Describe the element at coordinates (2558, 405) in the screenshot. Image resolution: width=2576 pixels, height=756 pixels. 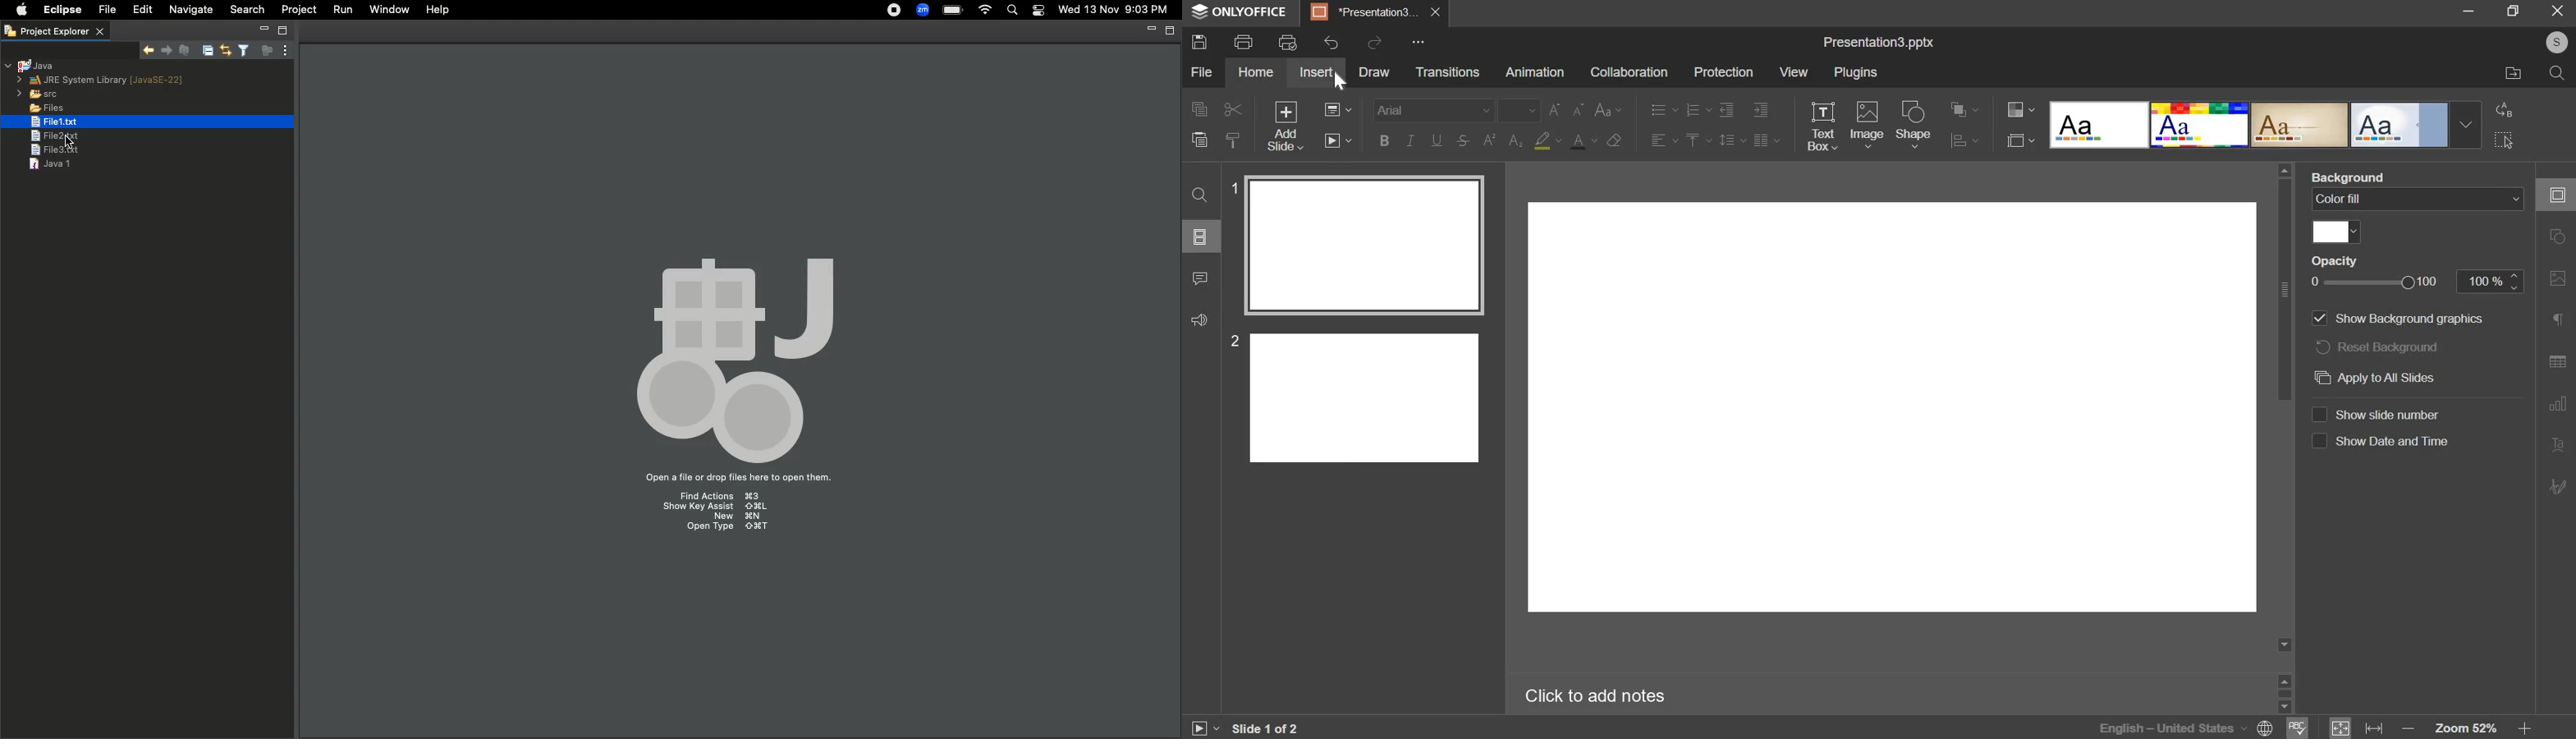
I see `Chart settings` at that location.